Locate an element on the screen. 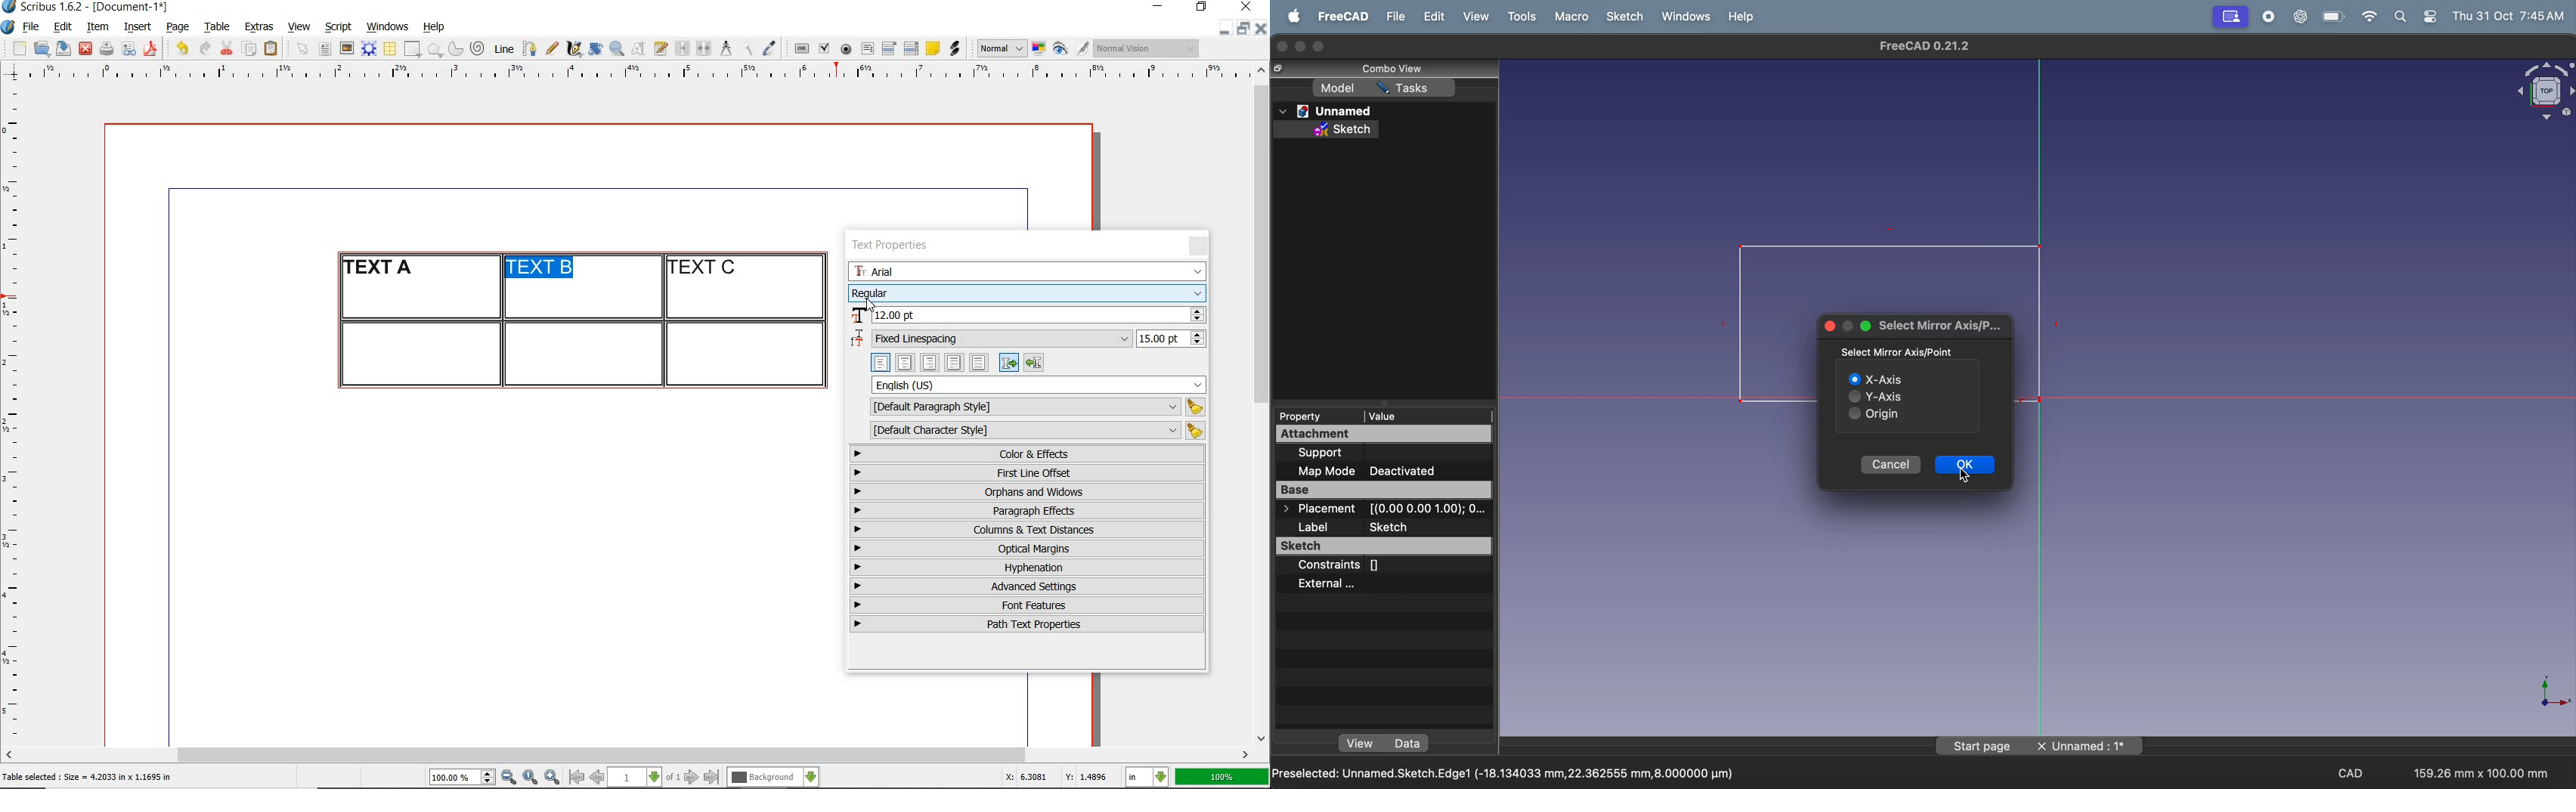 This screenshot has height=812, width=2576. select current page level is located at coordinates (644, 777).